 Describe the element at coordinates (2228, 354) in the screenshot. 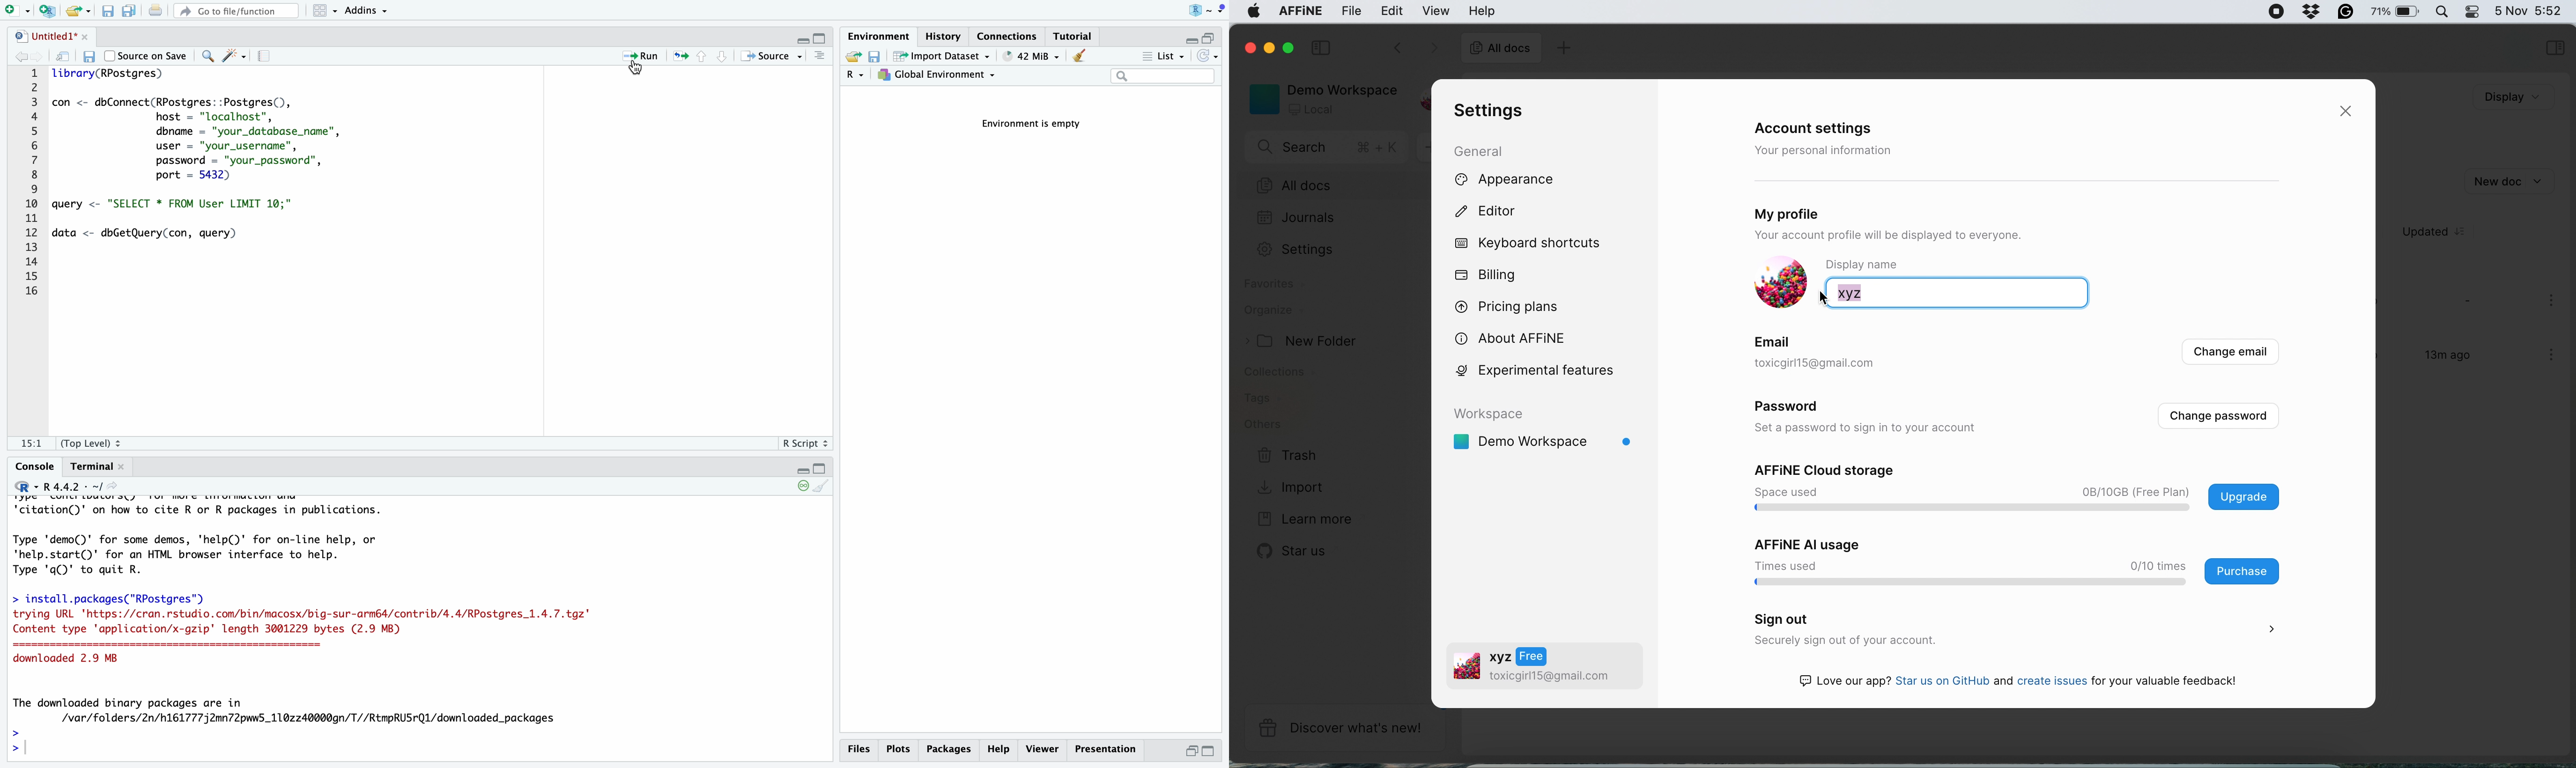

I see `change email` at that location.